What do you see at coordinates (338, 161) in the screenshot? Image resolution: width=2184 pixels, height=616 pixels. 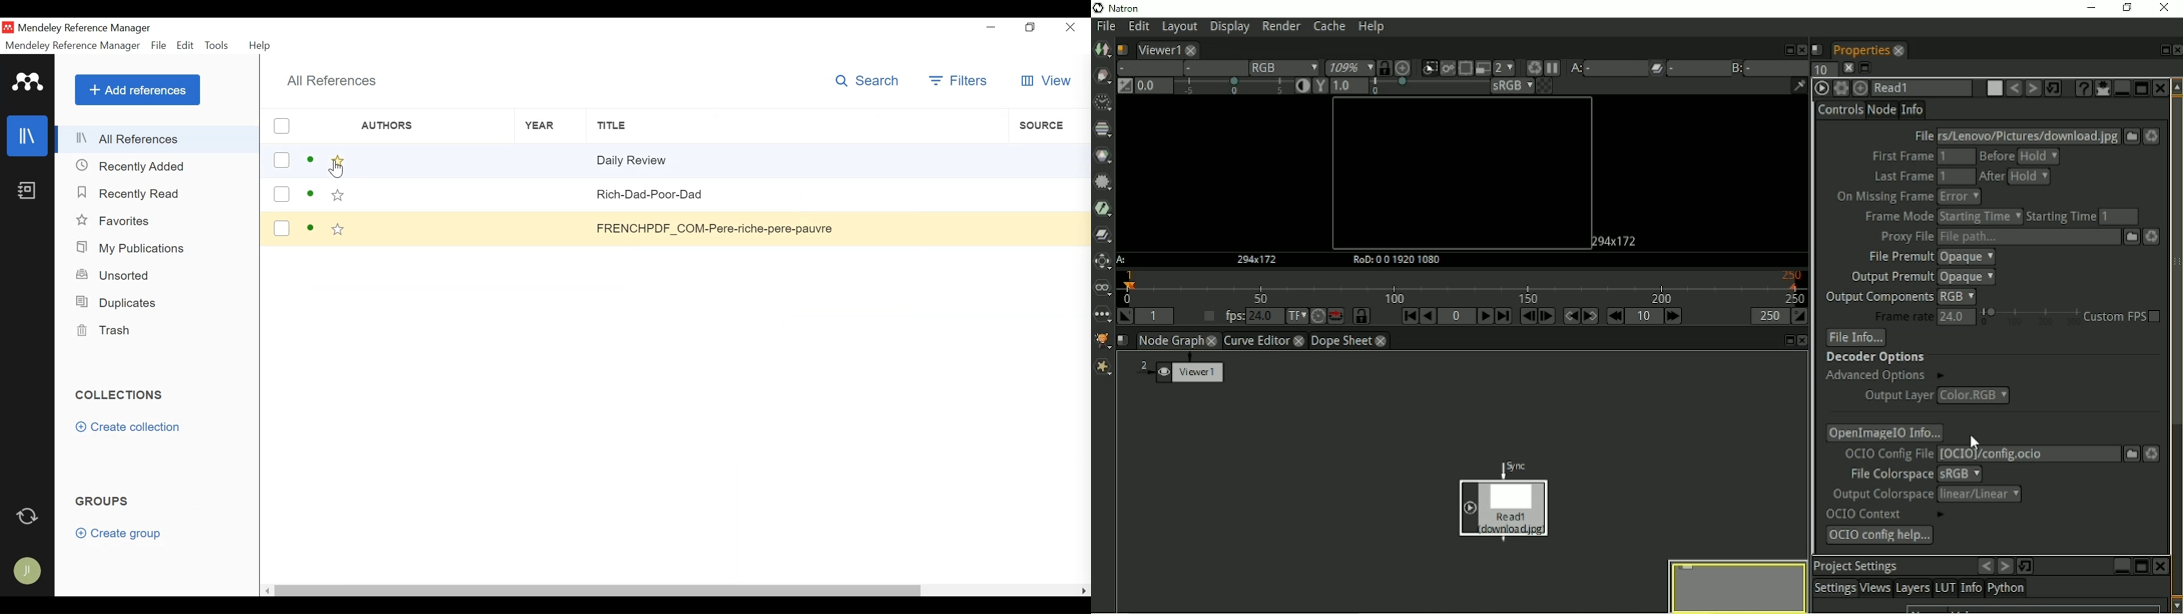 I see `(un)select Favorite` at bounding box center [338, 161].